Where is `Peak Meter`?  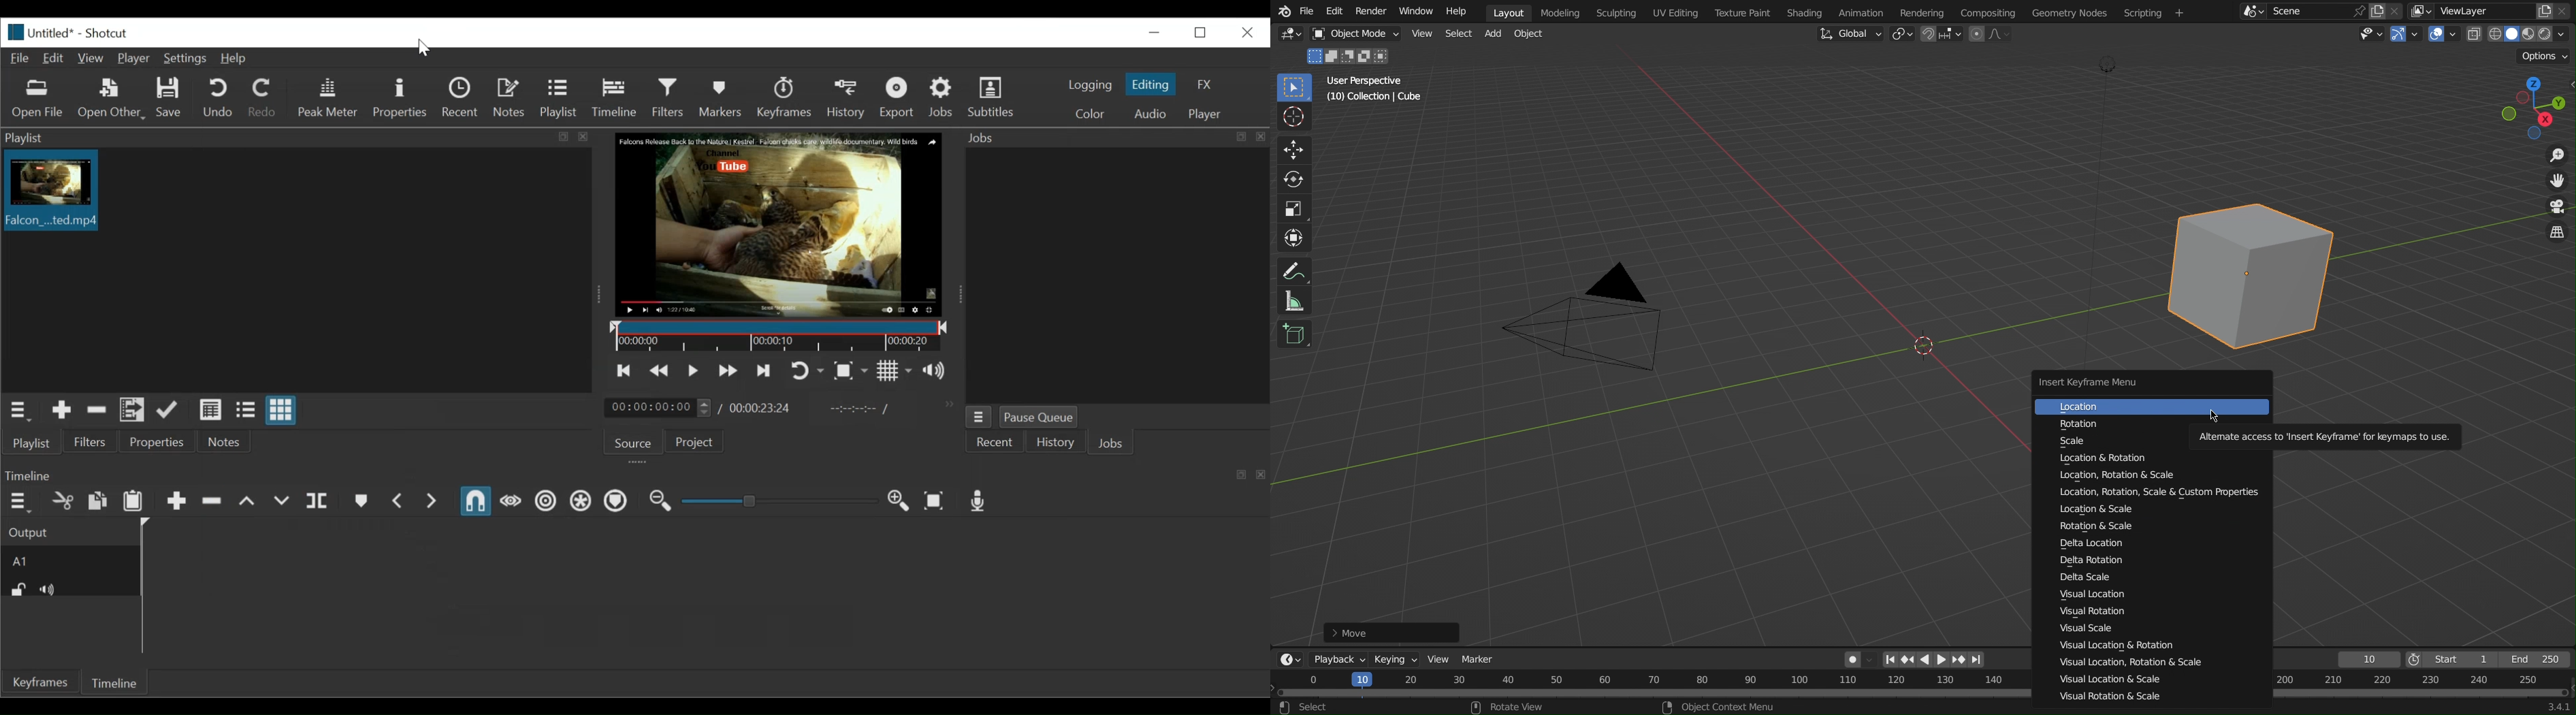 Peak Meter is located at coordinates (329, 99).